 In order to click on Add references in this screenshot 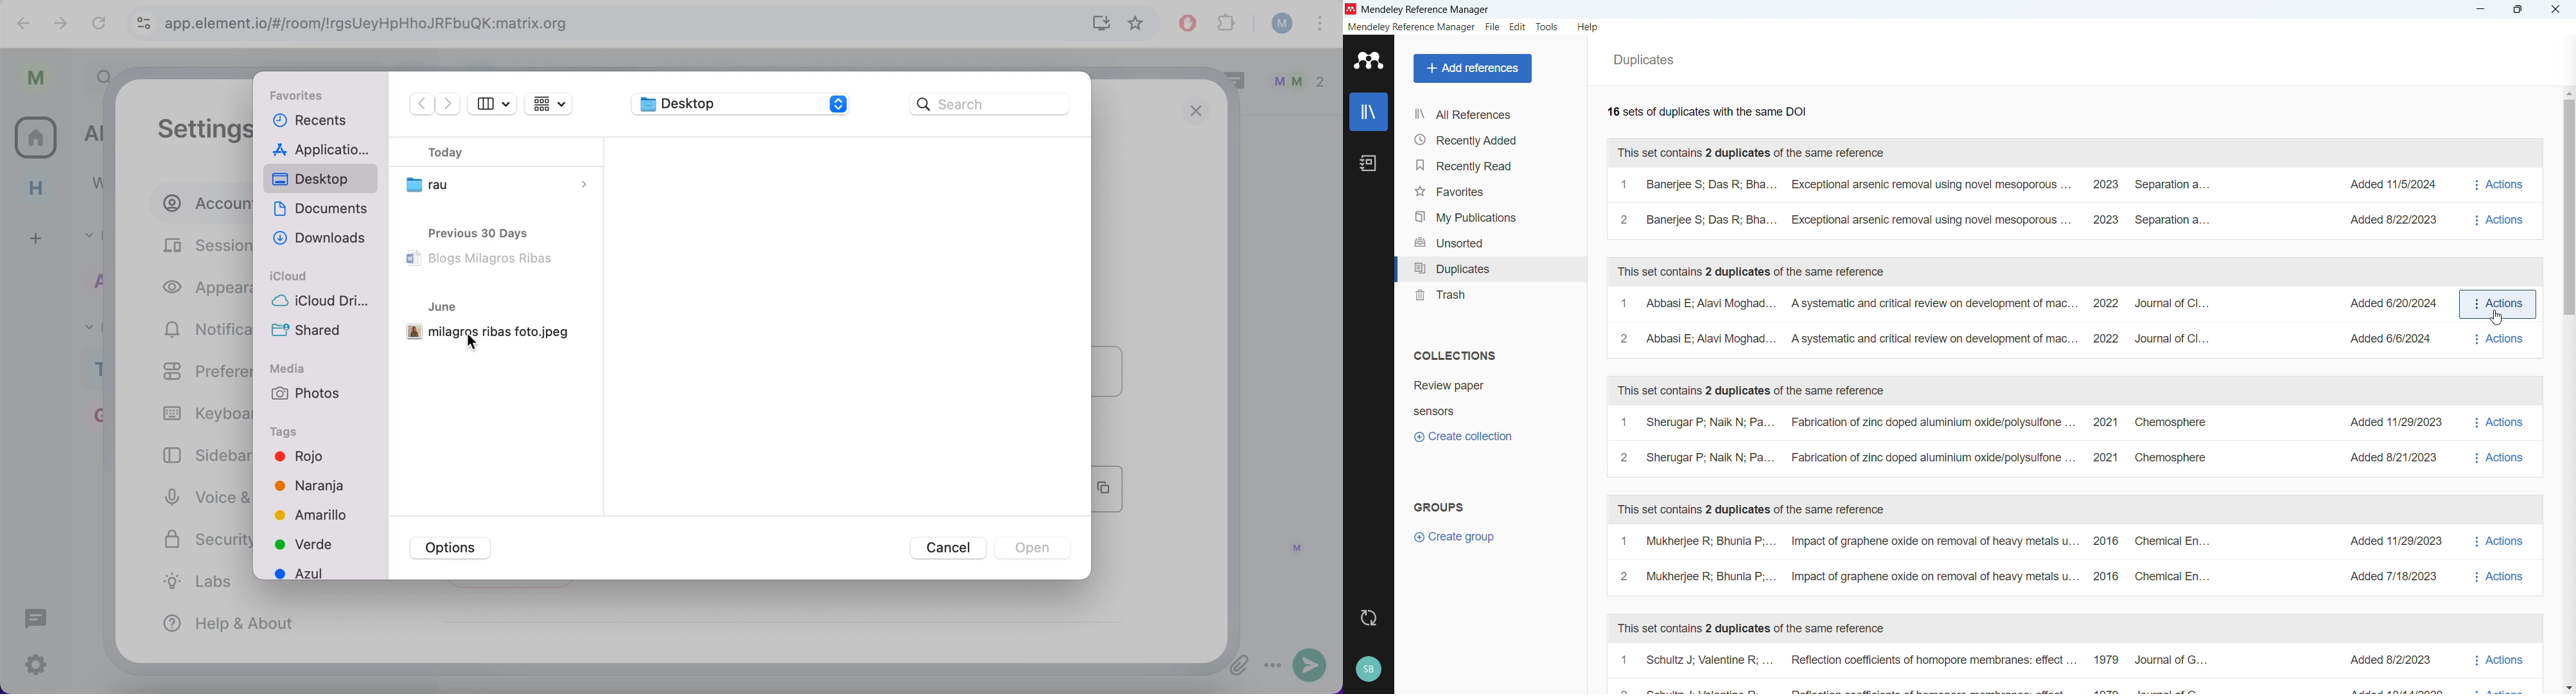, I will do `click(1473, 69)`.